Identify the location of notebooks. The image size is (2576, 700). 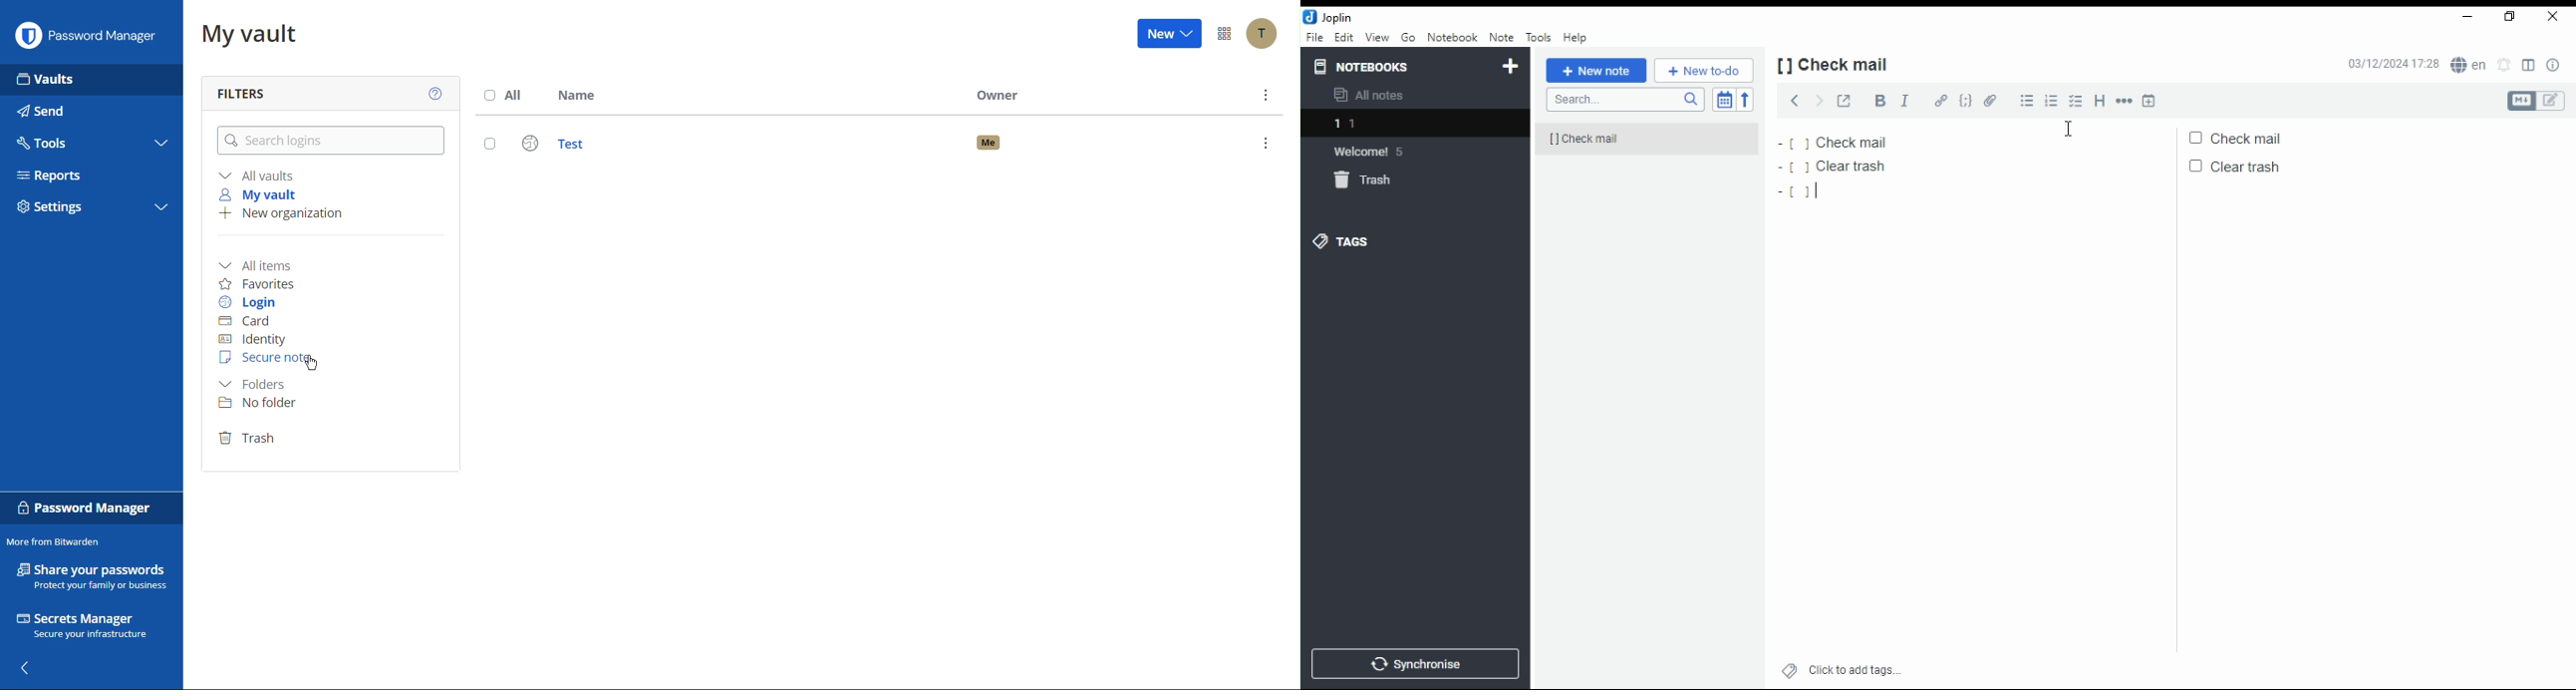
(1373, 67).